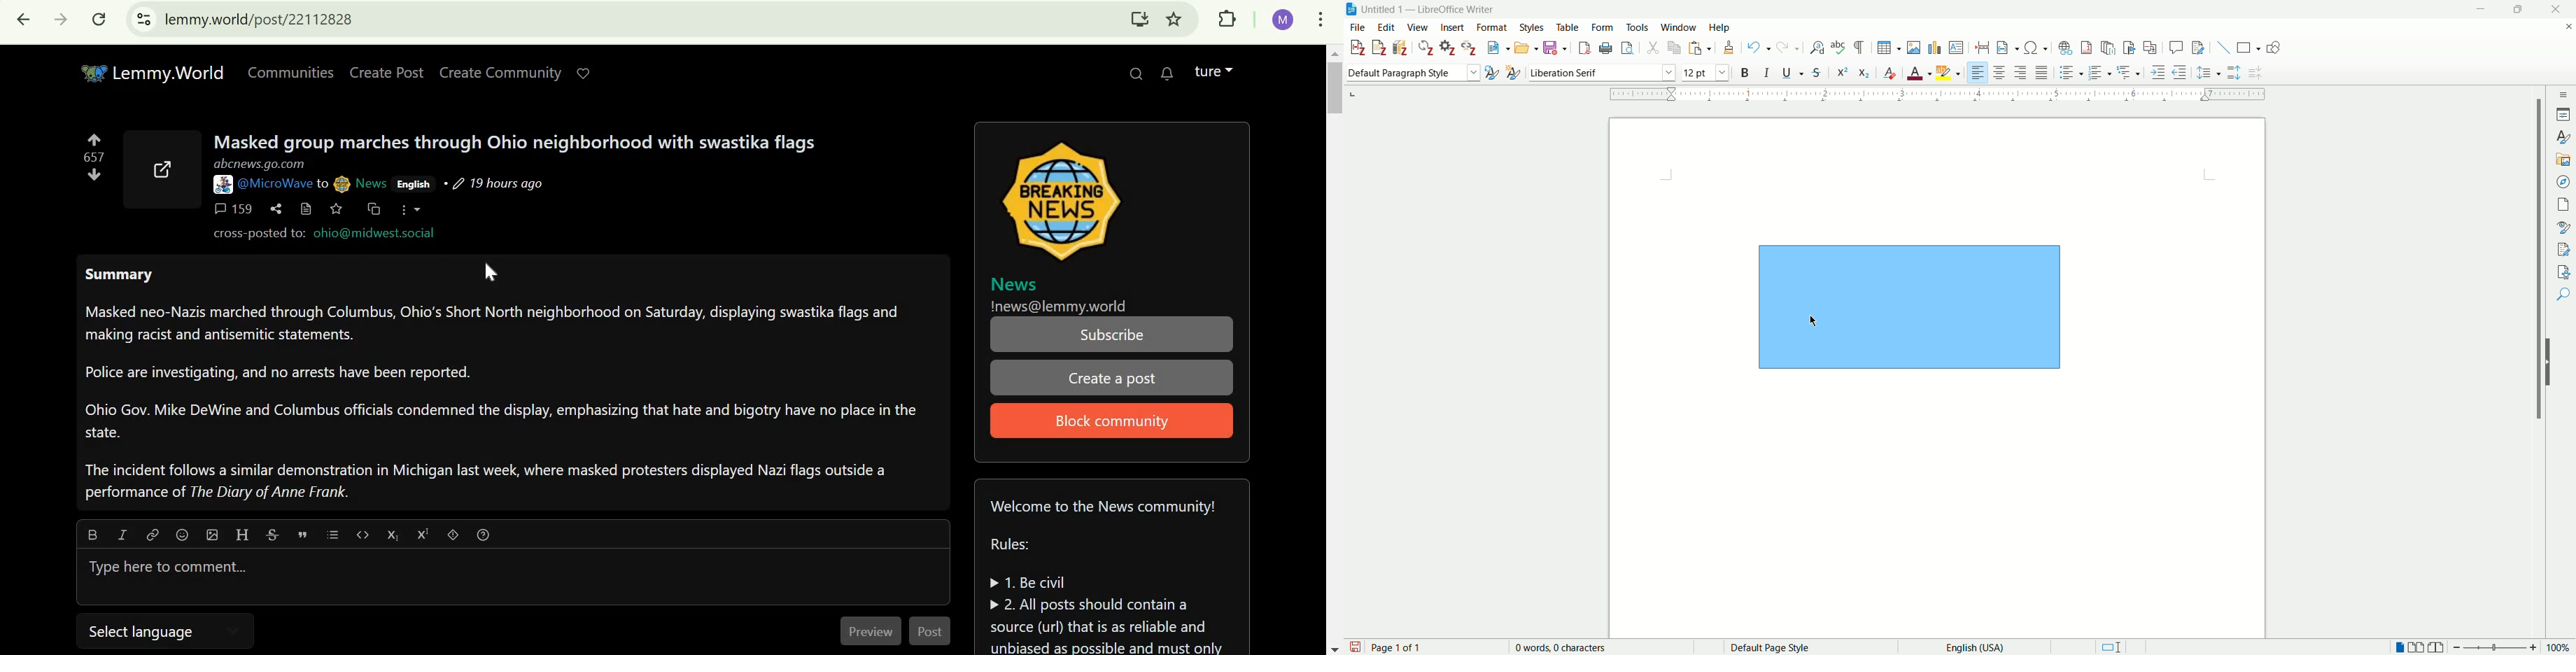 This screenshot has width=2576, height=672. I want to click on quote, so click(303, 533).